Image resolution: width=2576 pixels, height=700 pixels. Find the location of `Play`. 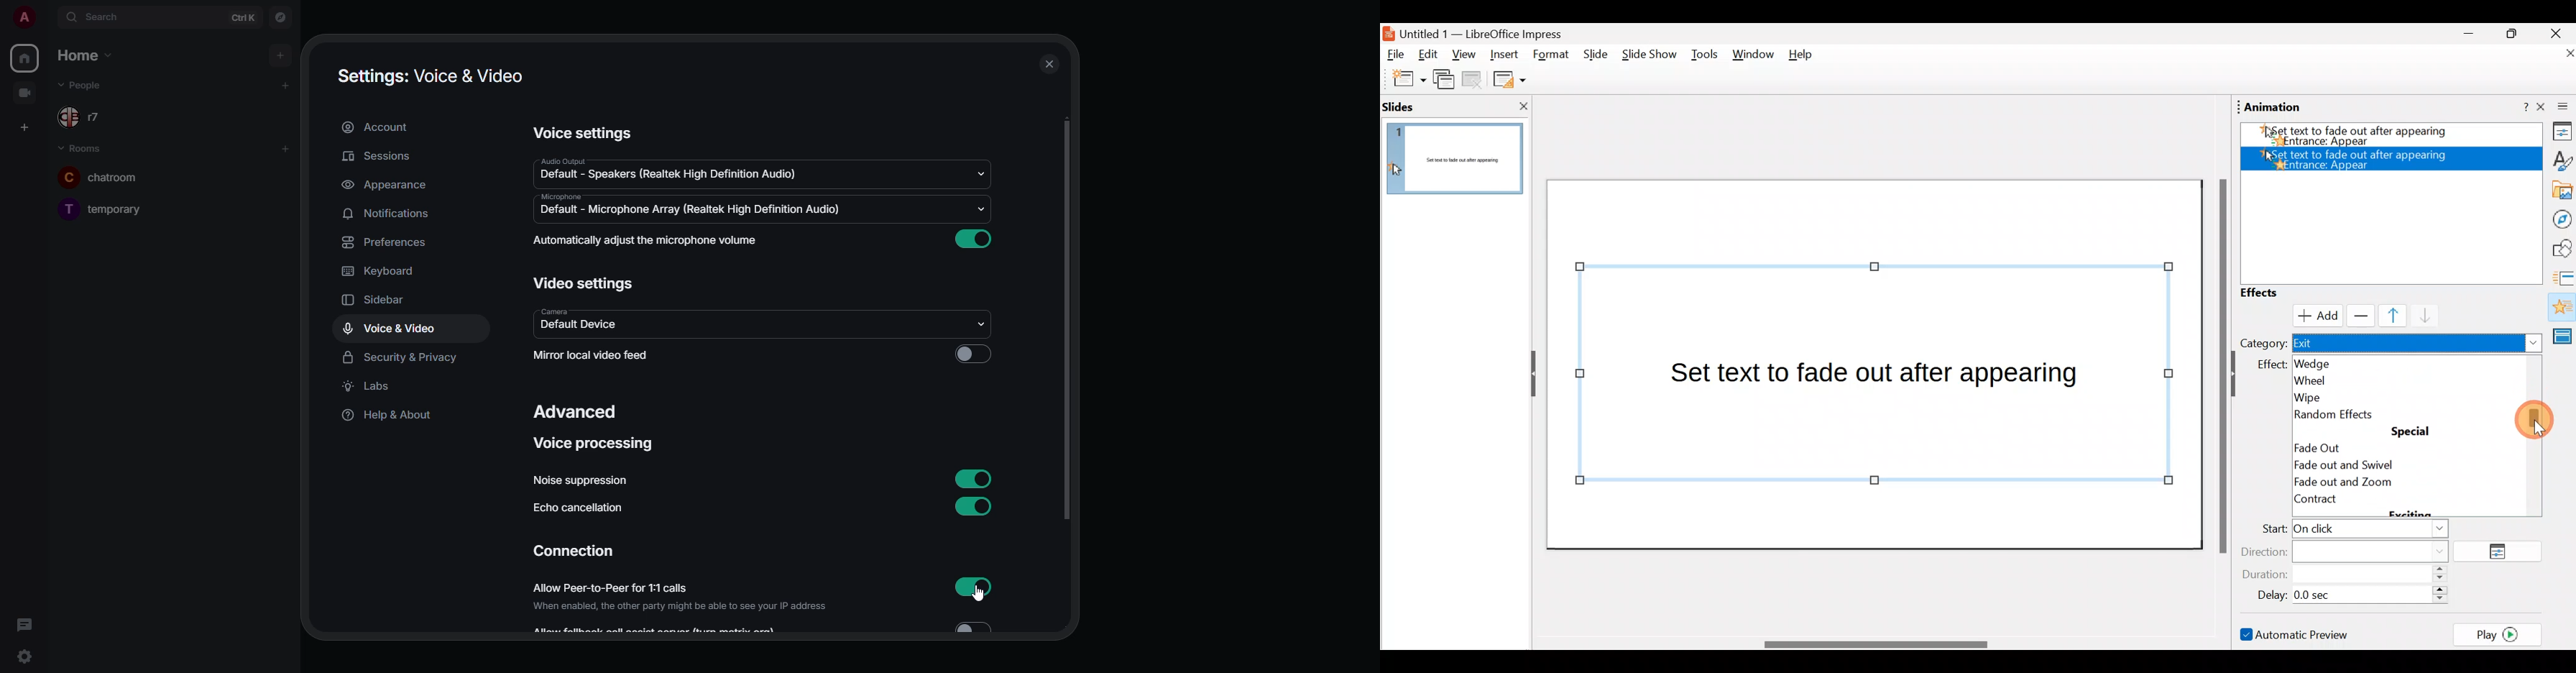

Play is located at coordinates (2501, 634).